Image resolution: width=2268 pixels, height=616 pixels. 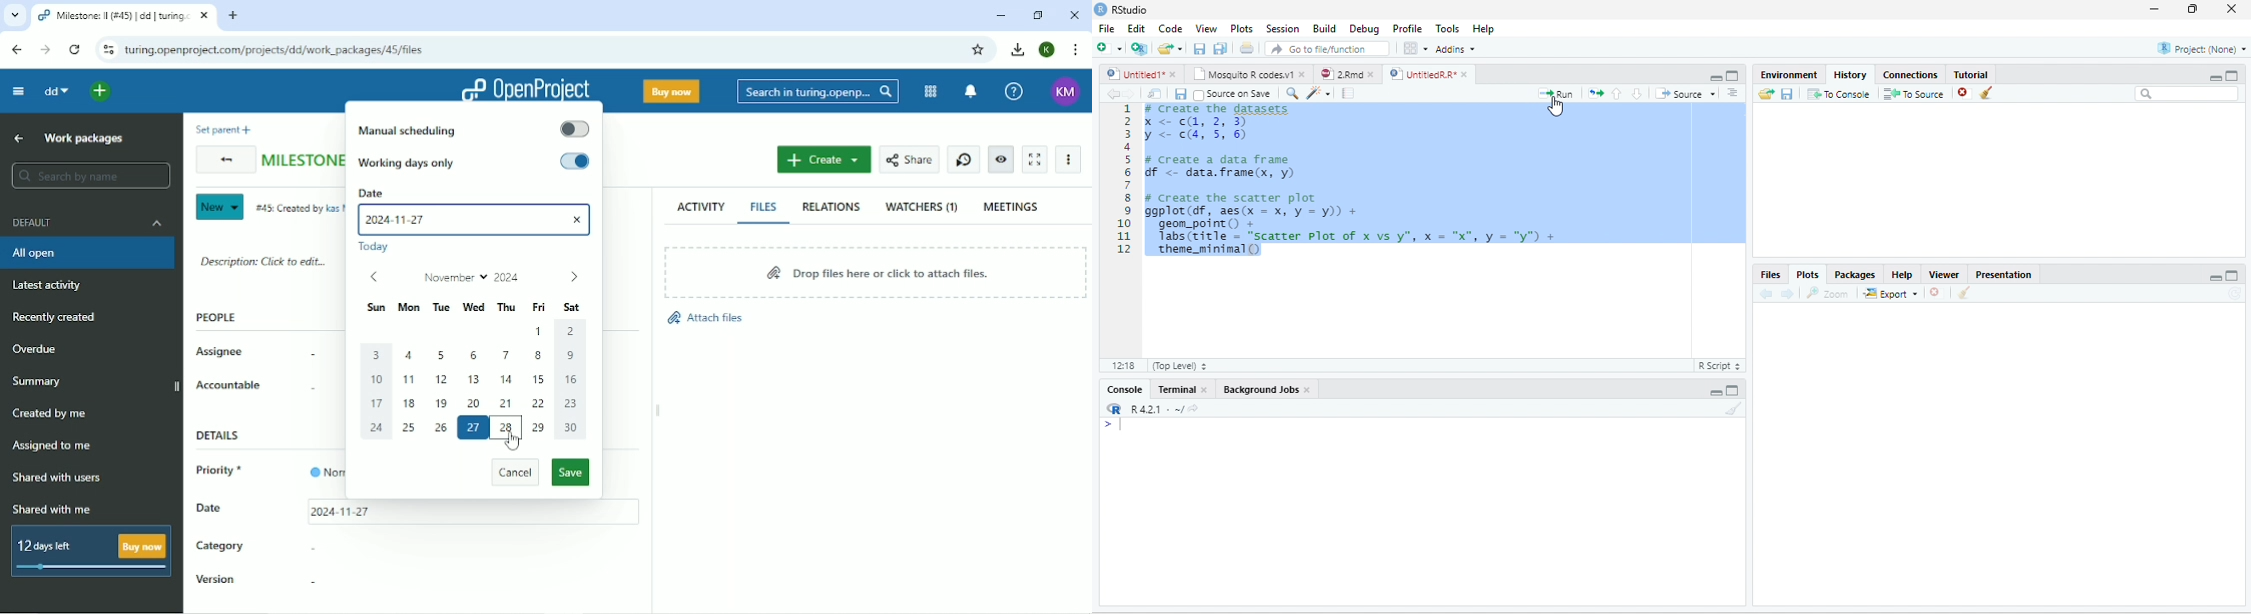 What do you see at coordinates (573, 278) in the screenshot?
I see `Next month` at bounding box center [573, 278].